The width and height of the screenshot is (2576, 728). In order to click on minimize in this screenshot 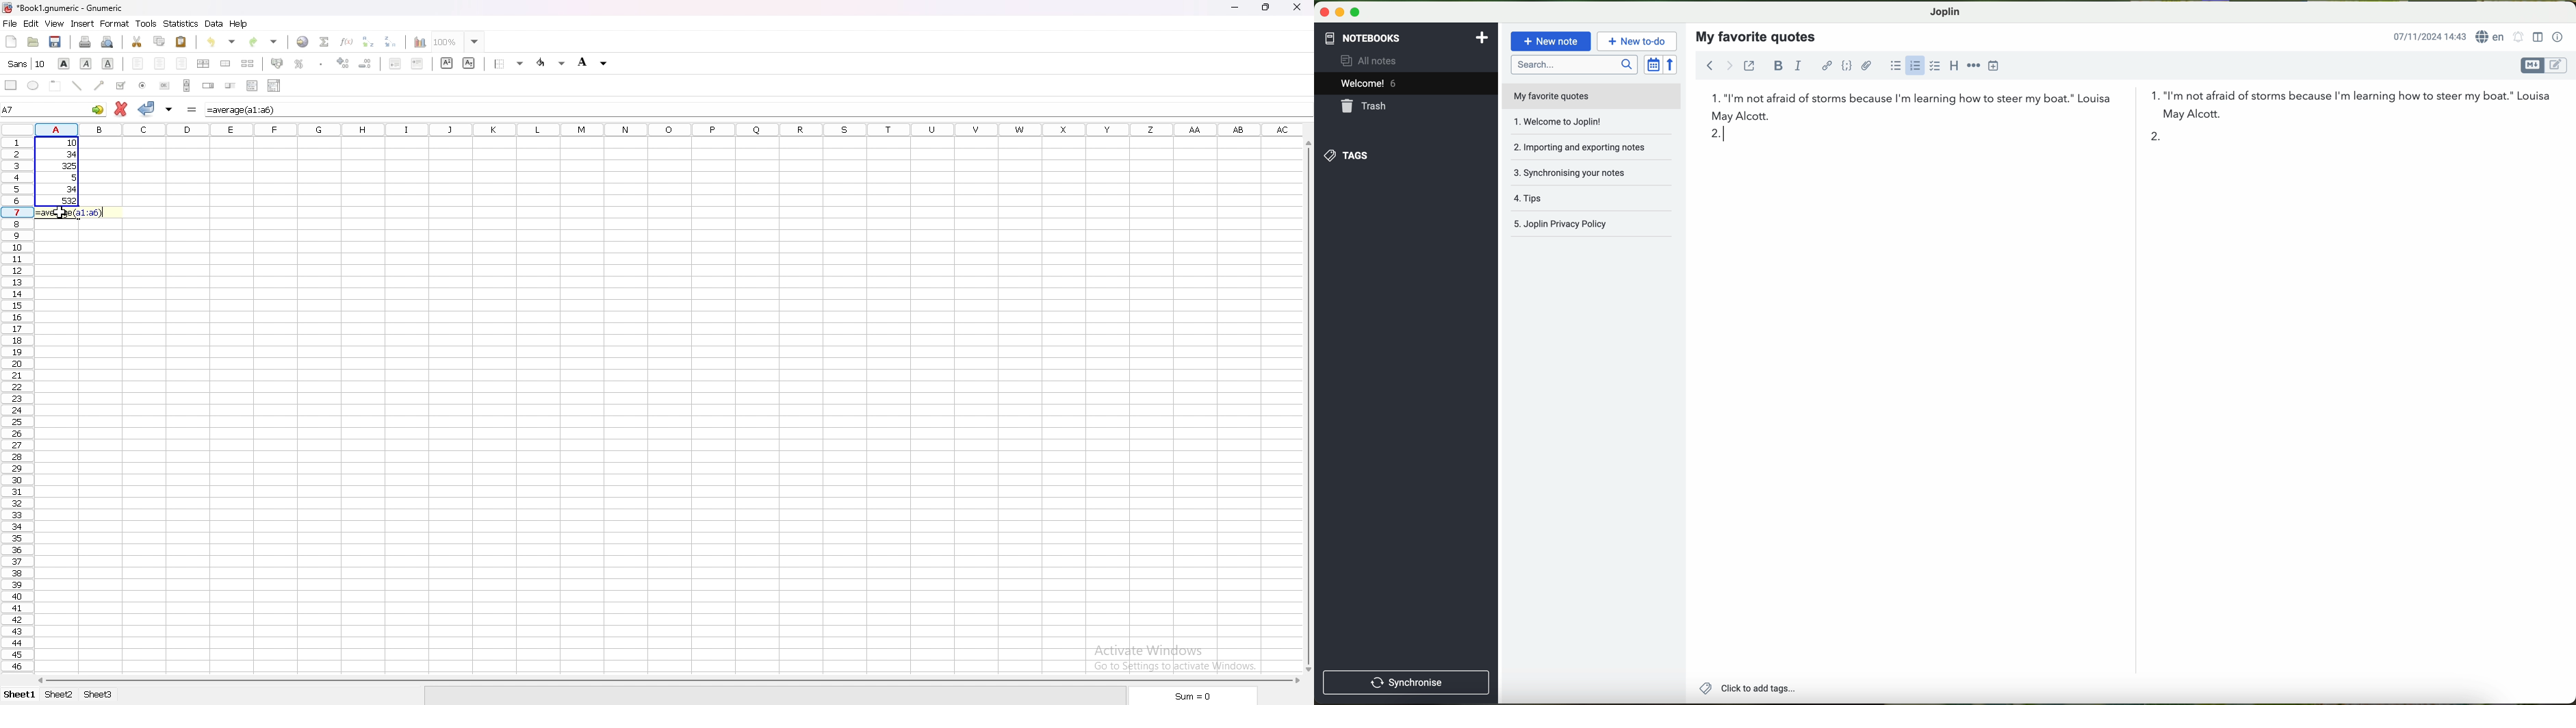, I will do `click(1339, 15)`.